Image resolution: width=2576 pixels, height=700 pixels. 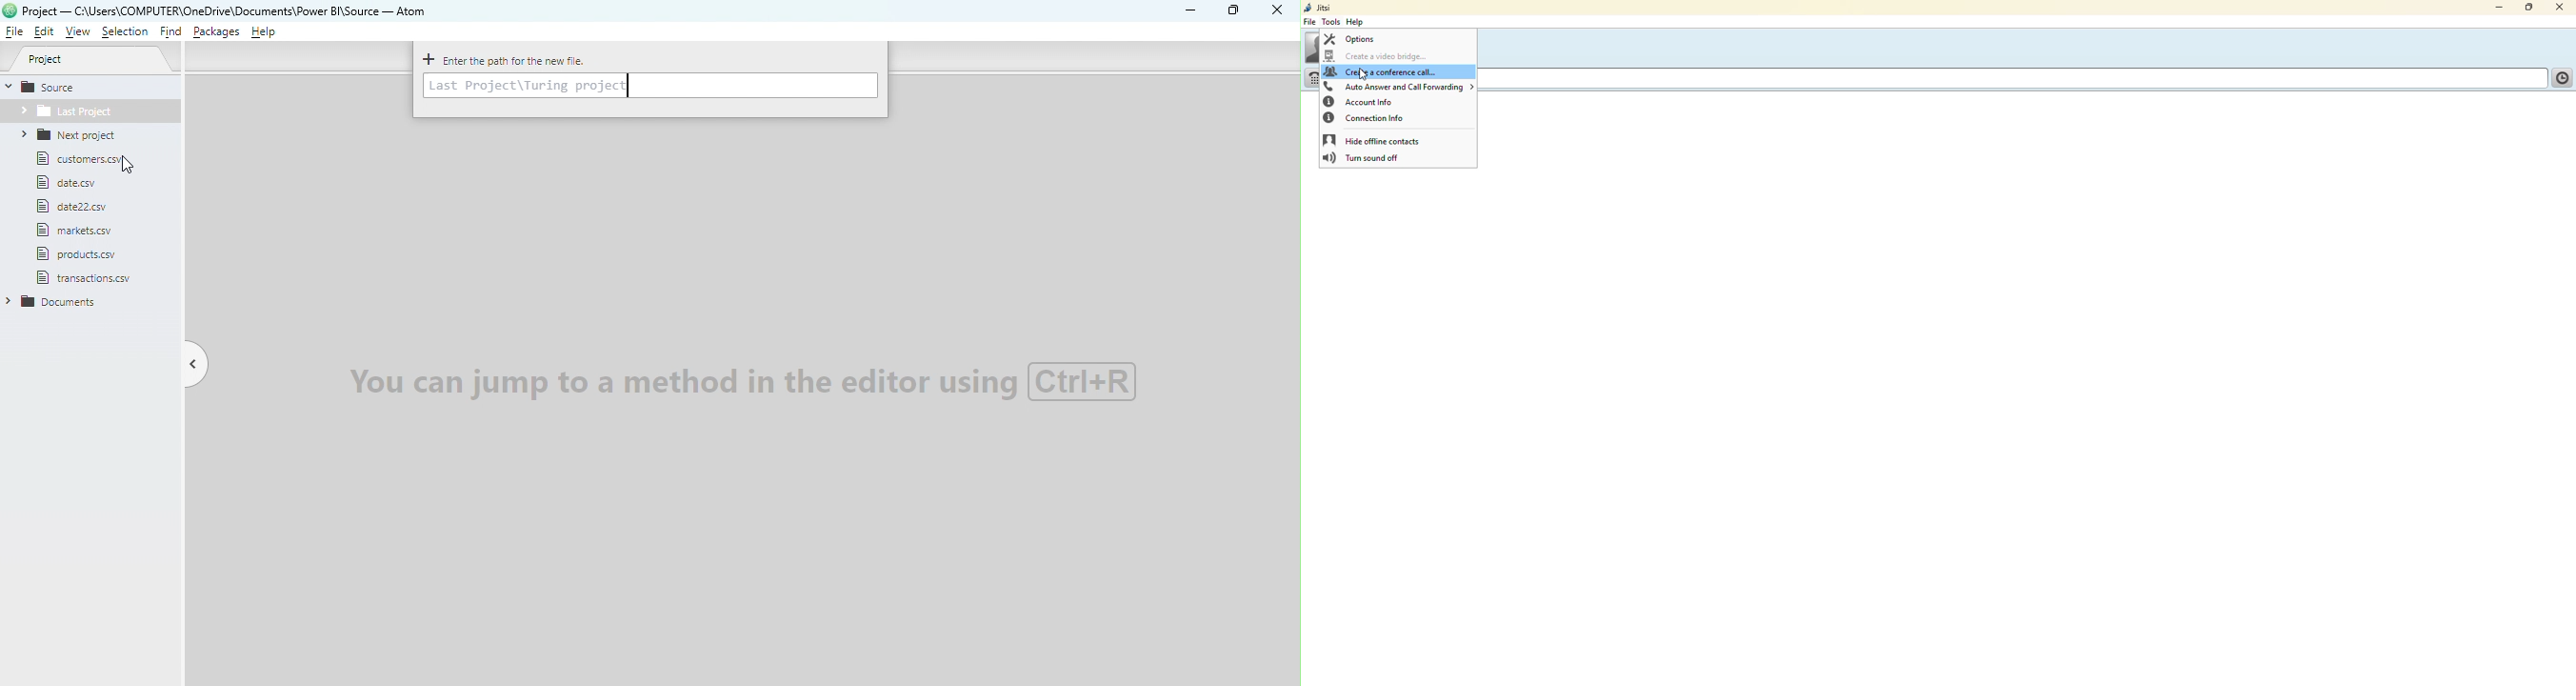 I want to click on Minimize, so click(x=1191, y=11).